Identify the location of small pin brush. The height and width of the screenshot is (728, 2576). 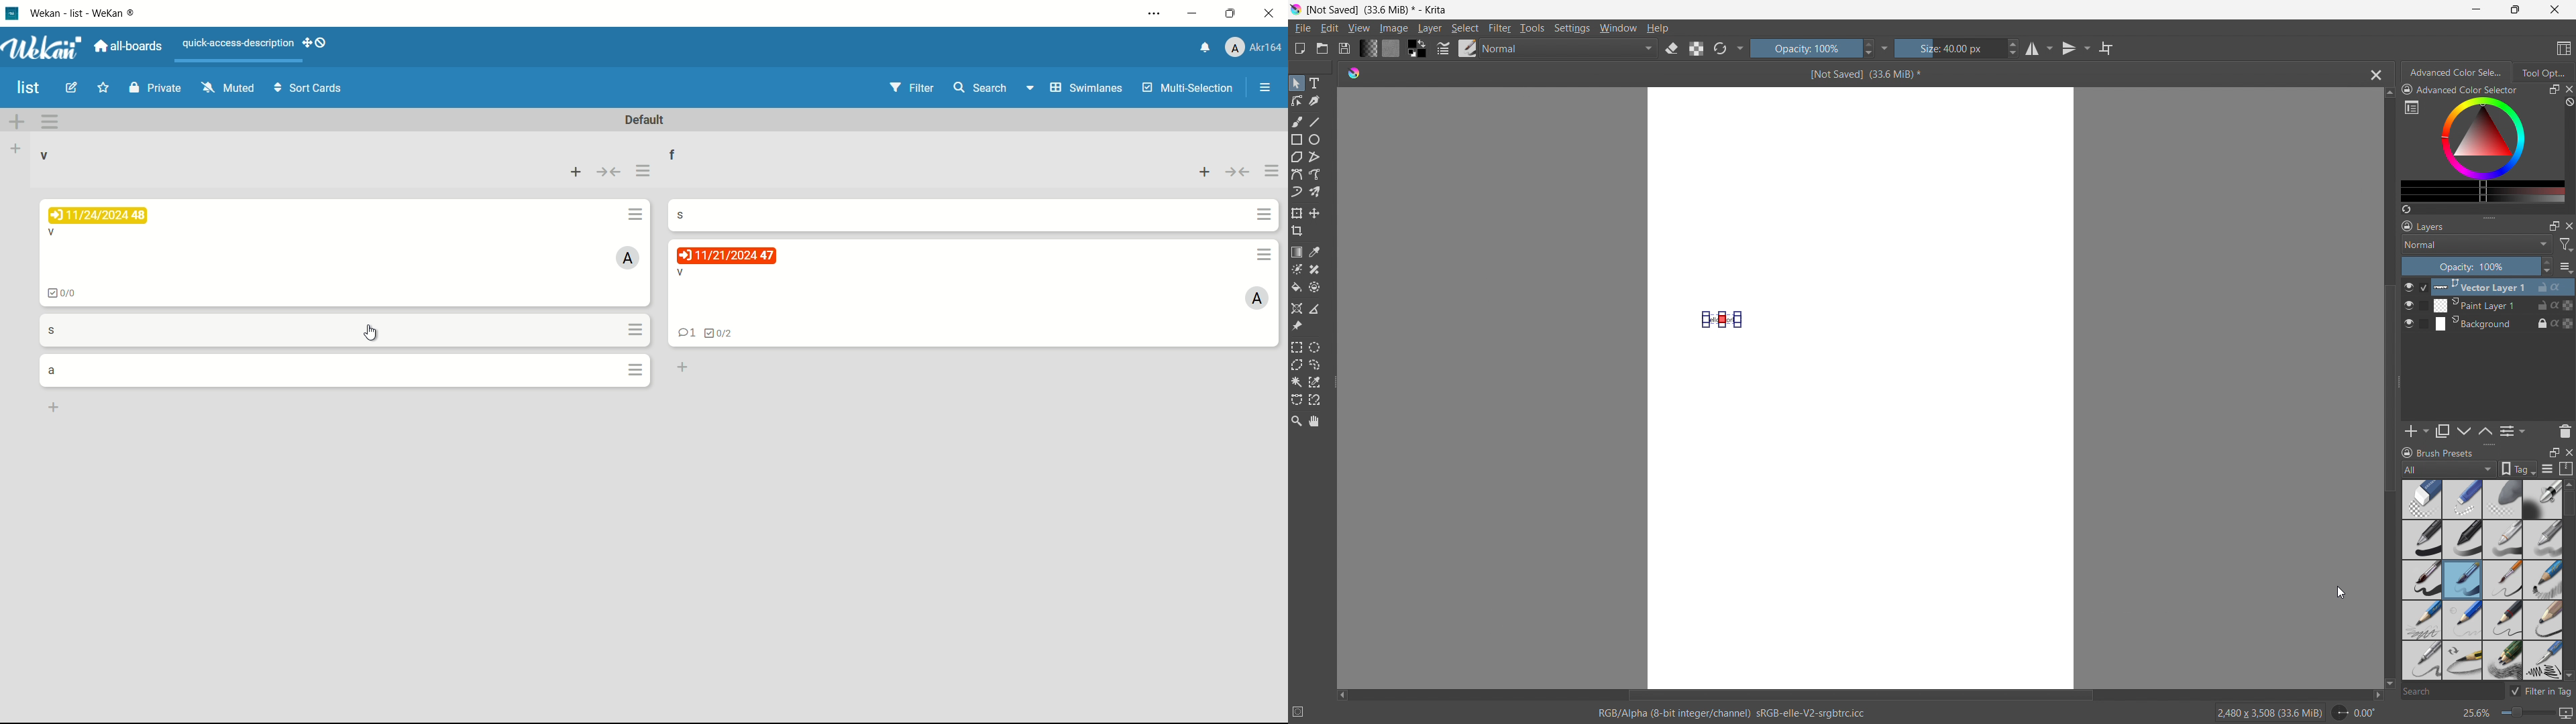
(2502, 581).